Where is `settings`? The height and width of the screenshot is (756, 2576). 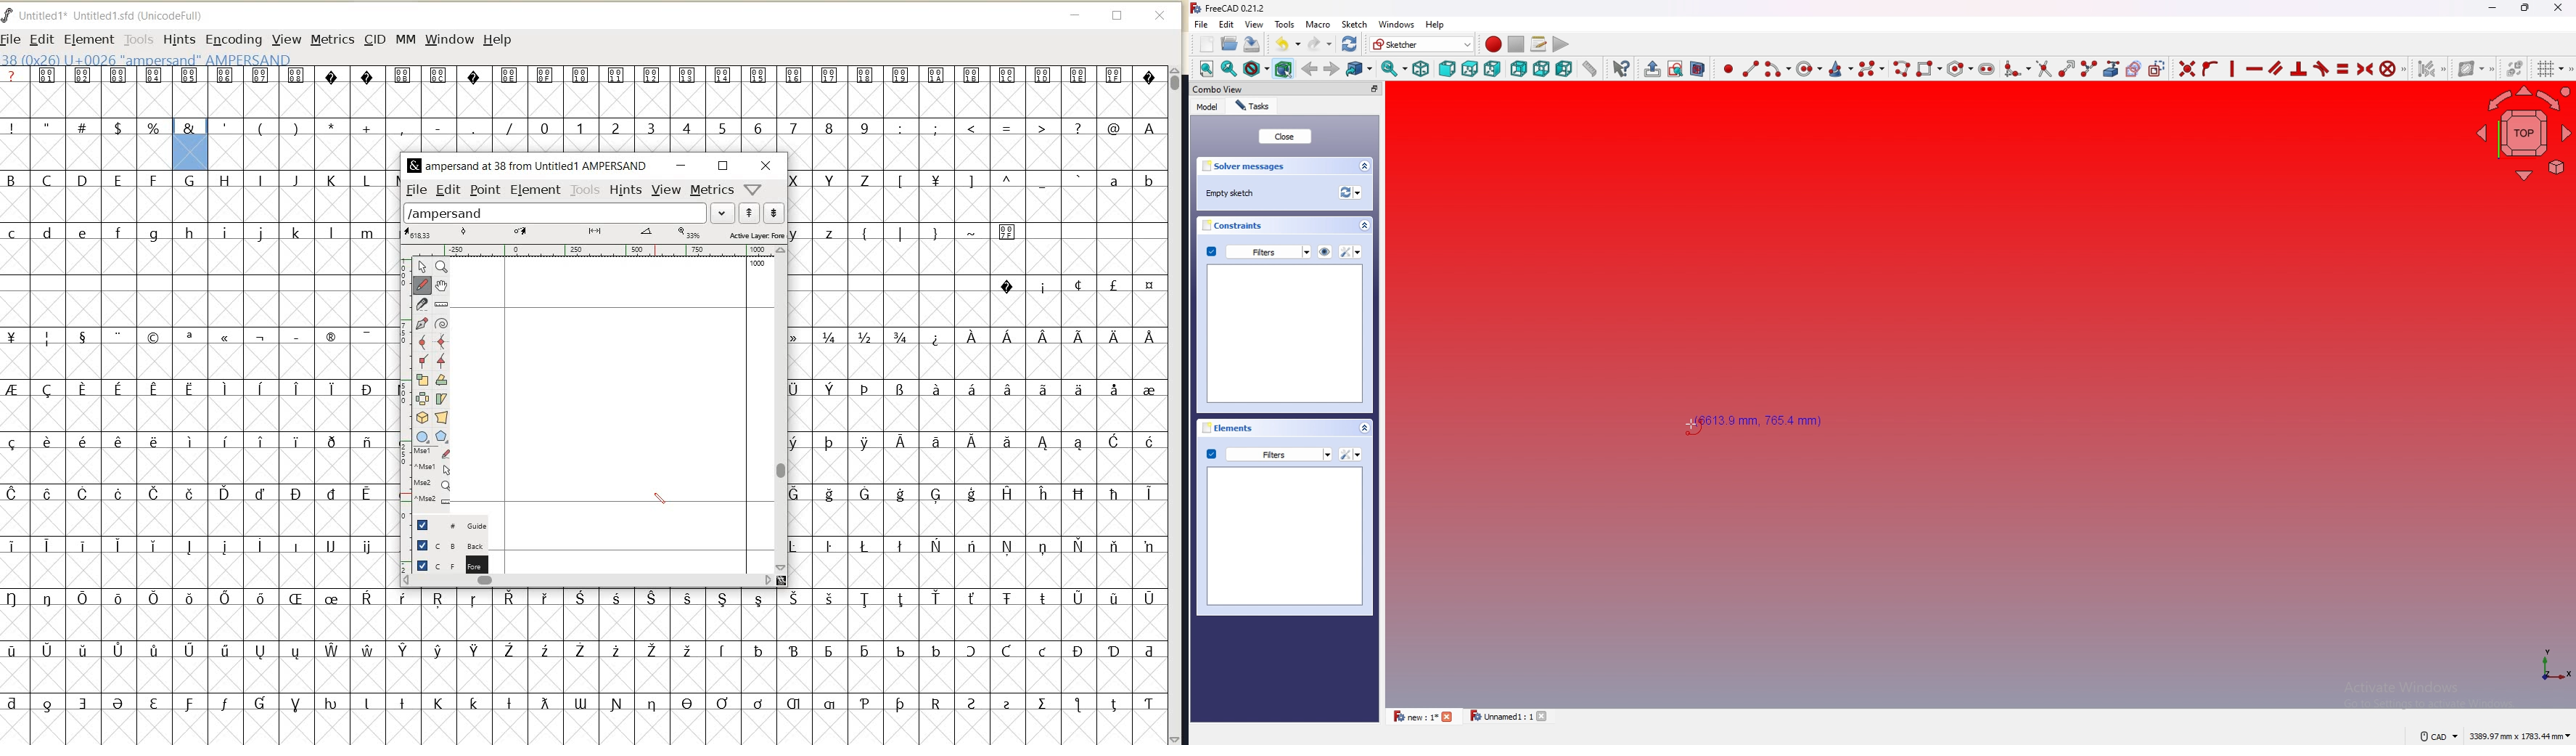
settings is located at coordinates (1352, 252).